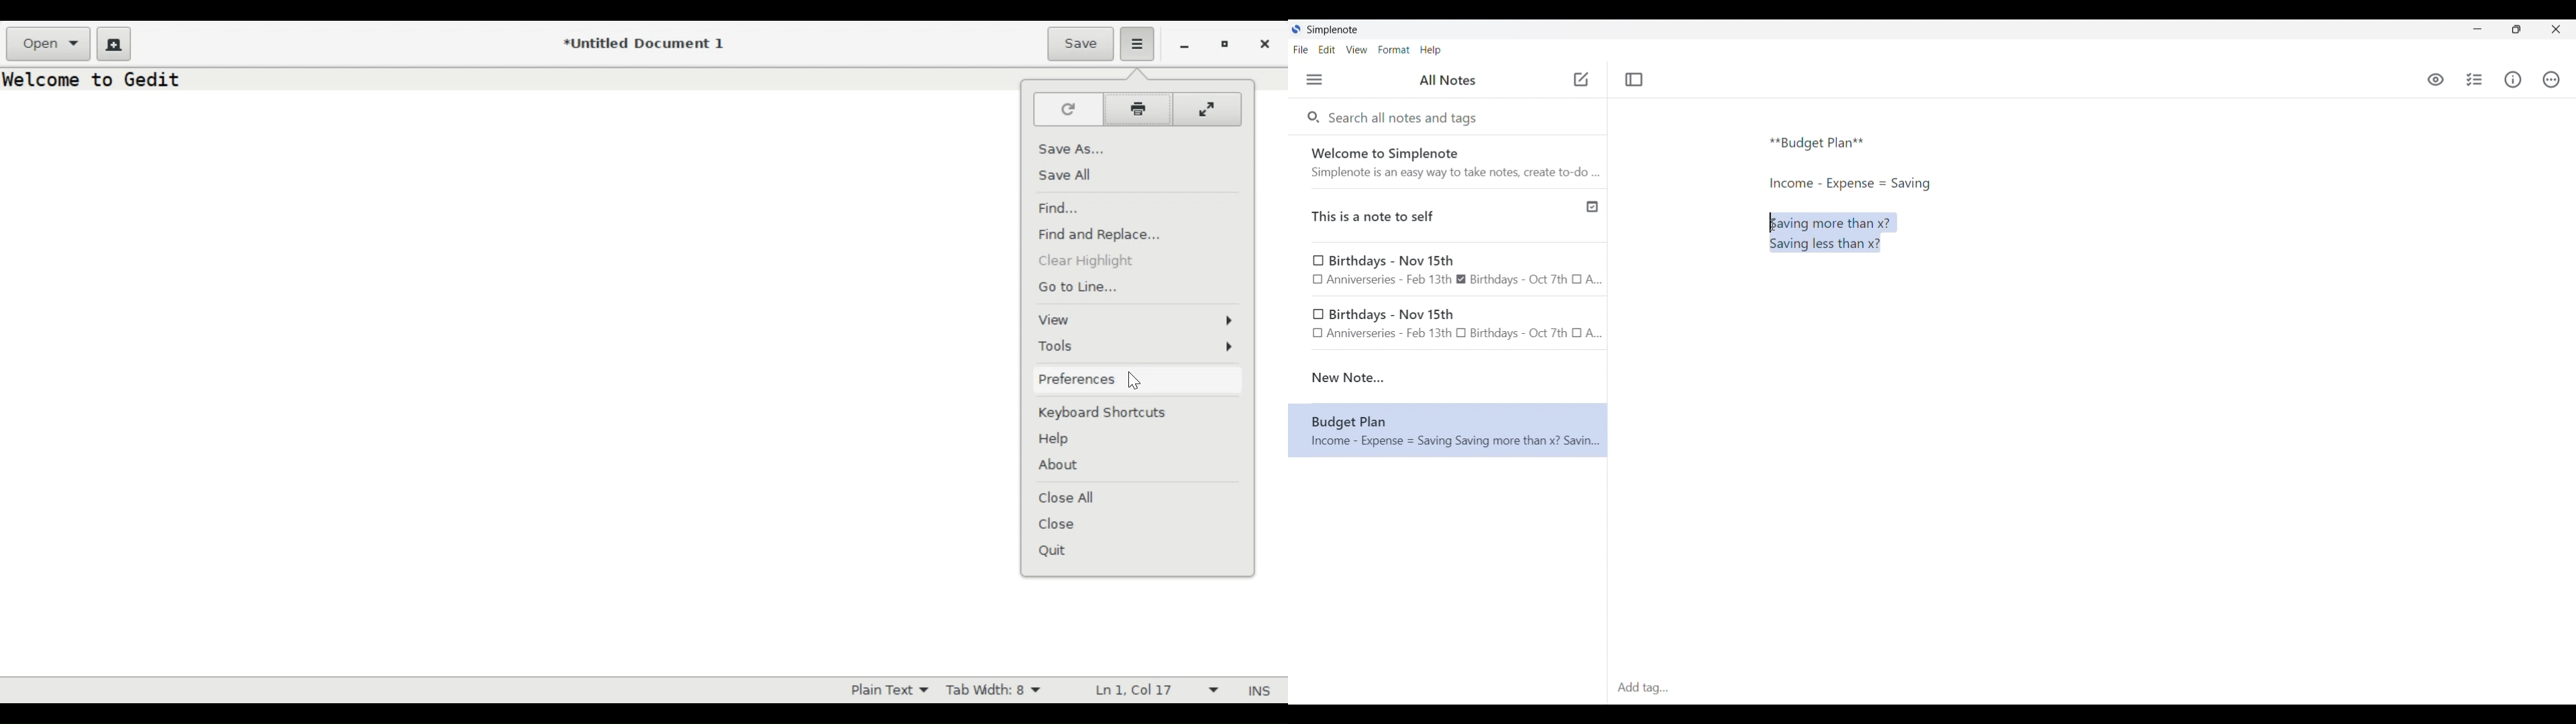 The width and height of the screenshot is (2576, 728). I want to click on Save All, so click(1070, 174).